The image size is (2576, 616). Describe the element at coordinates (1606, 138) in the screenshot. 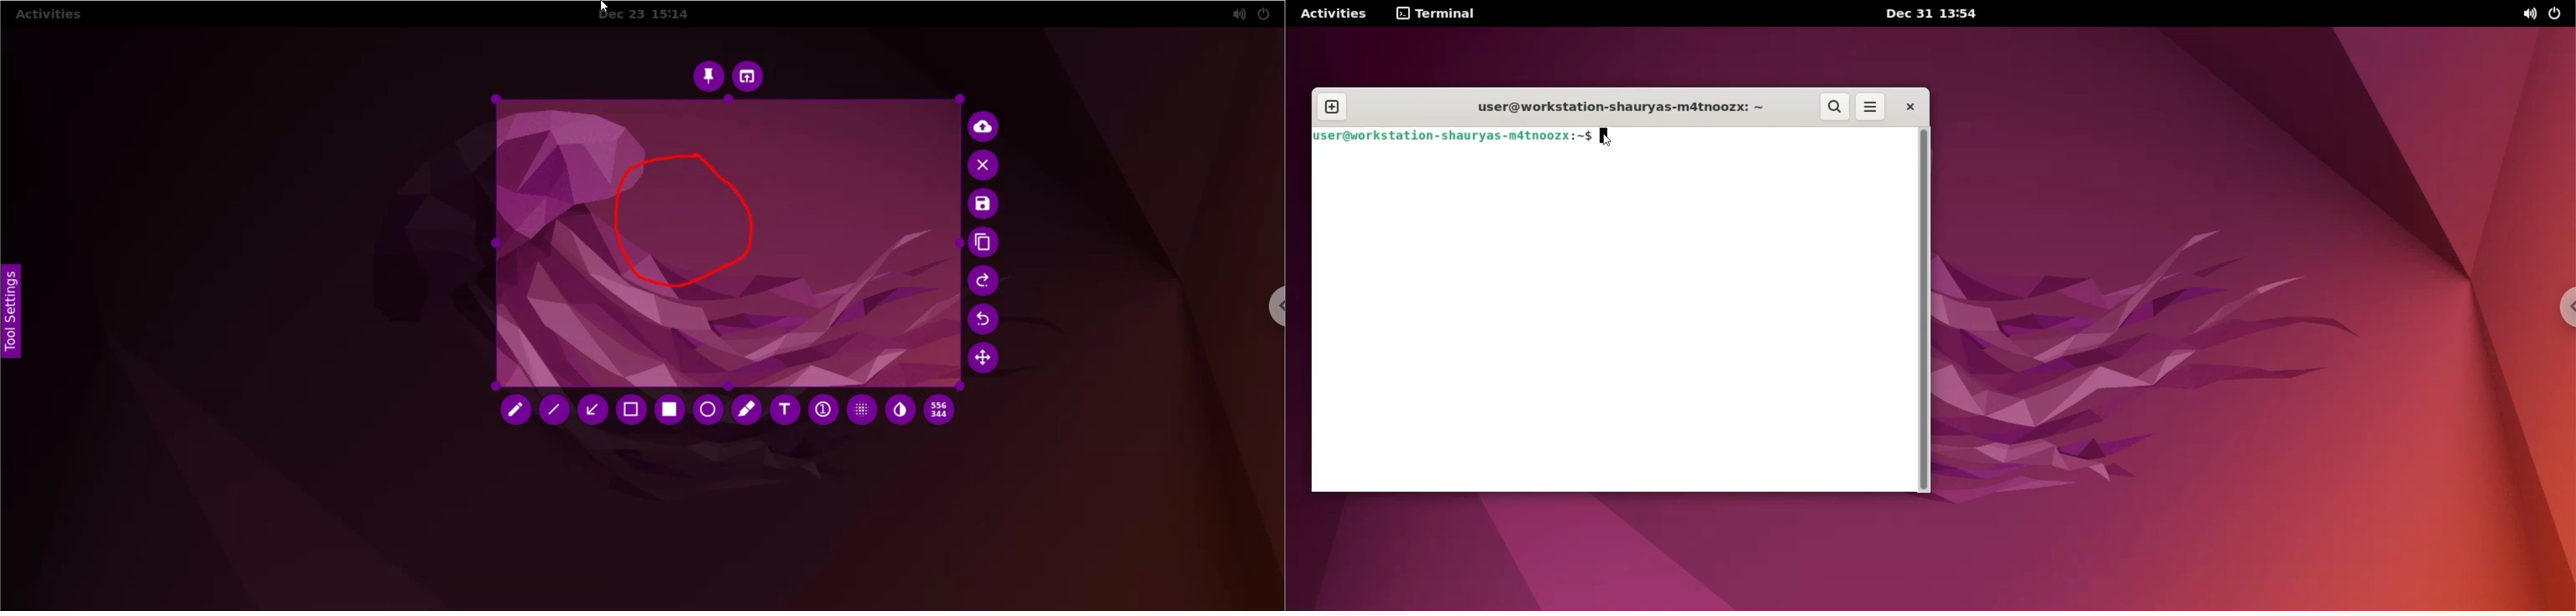

I see `cursor` at that location.